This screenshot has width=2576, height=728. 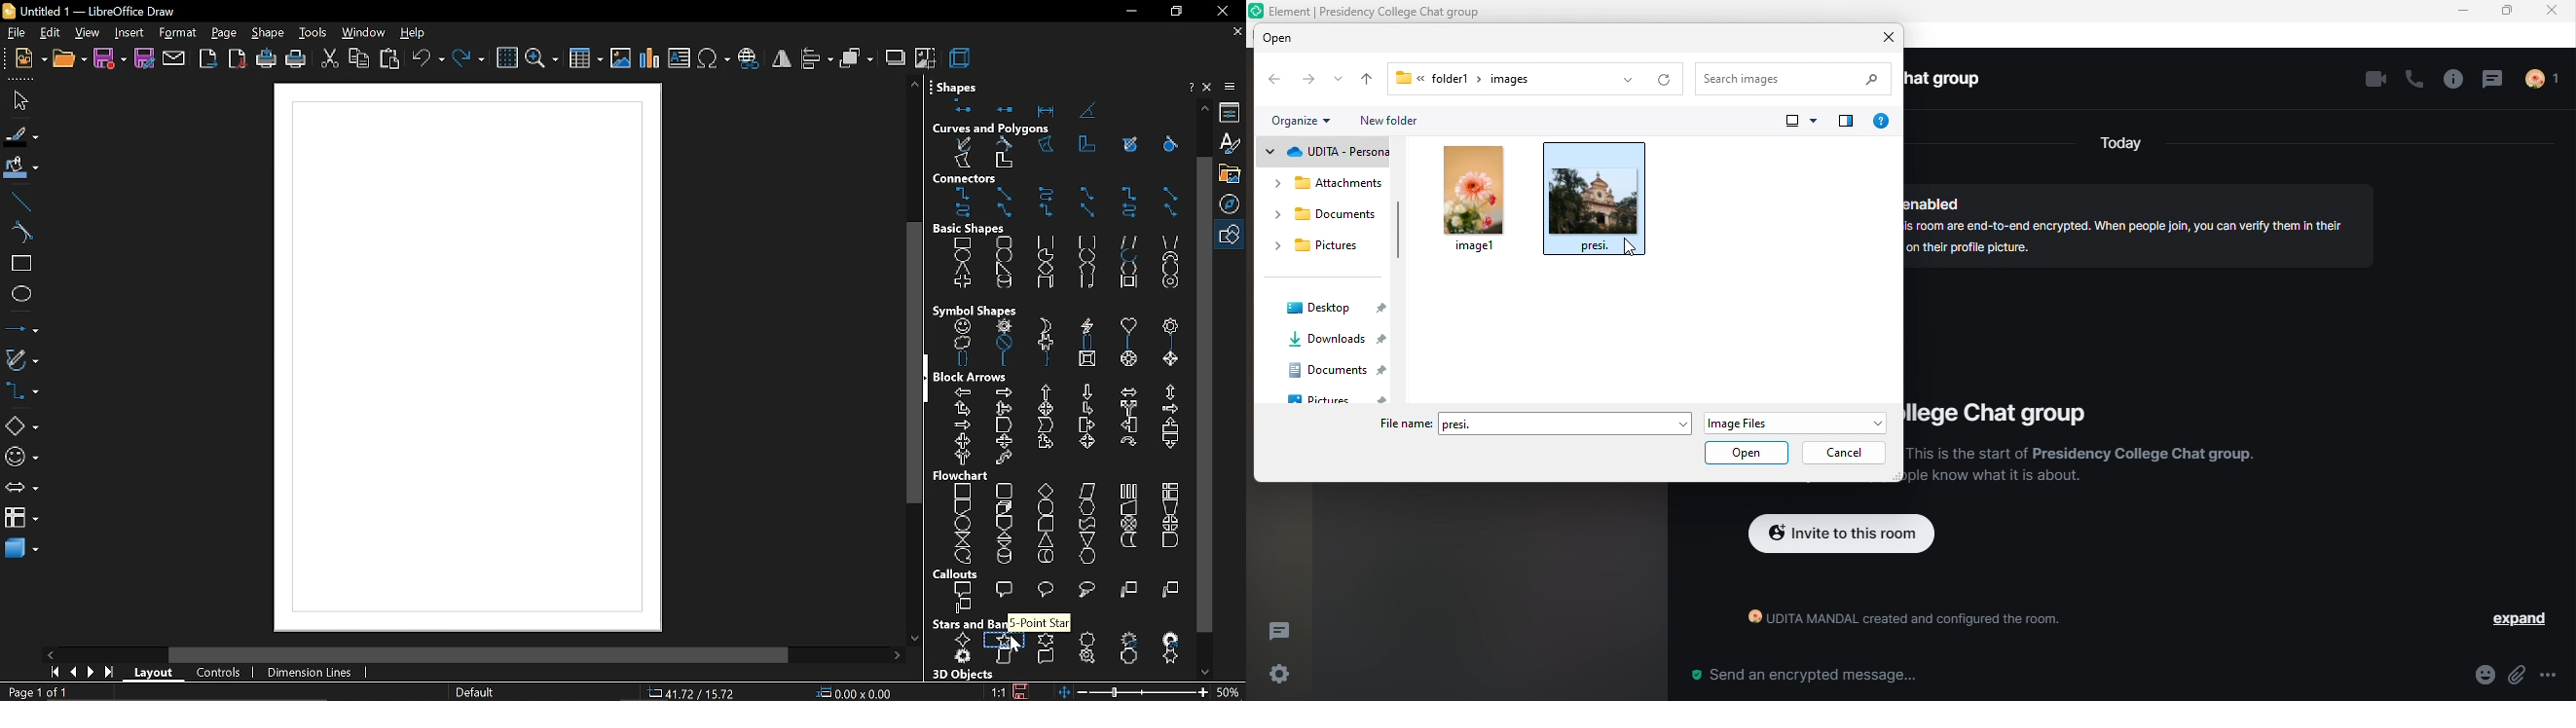 What do you see at coordinates (1063, 649) in the screenshot?
I see `stars and banners` at bounding box center [1063, 649].